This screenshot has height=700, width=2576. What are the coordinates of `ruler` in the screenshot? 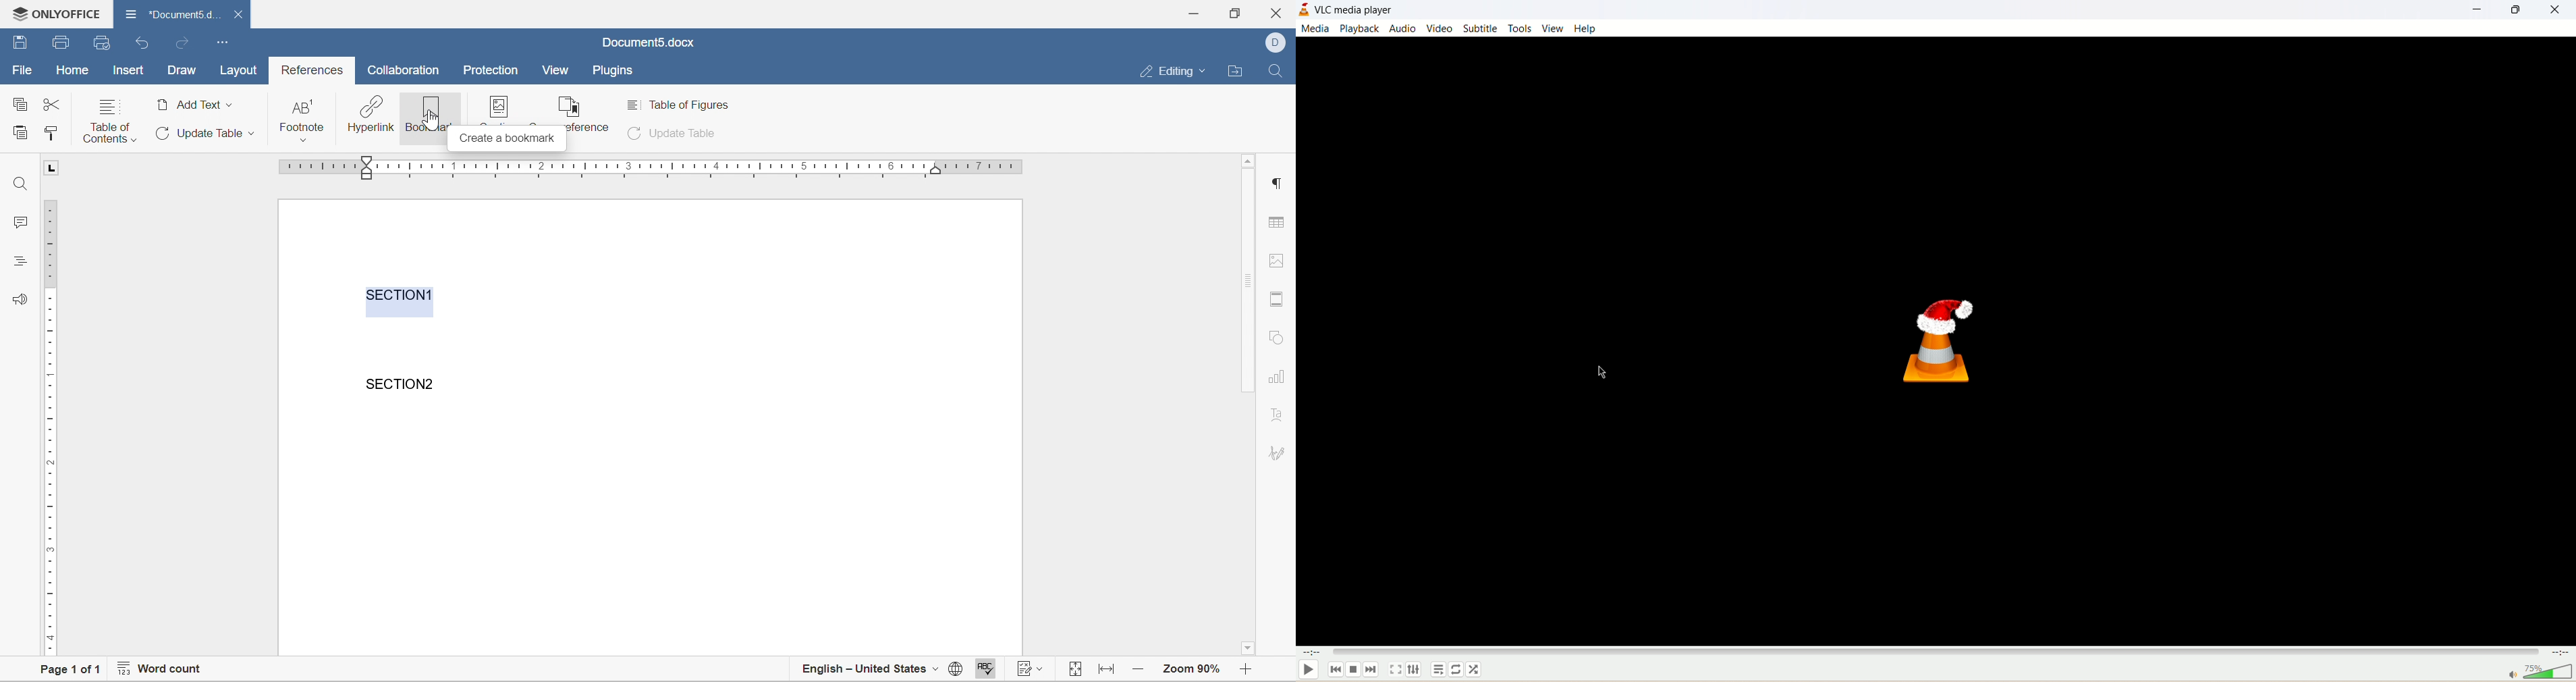 It's located at (652, 166).